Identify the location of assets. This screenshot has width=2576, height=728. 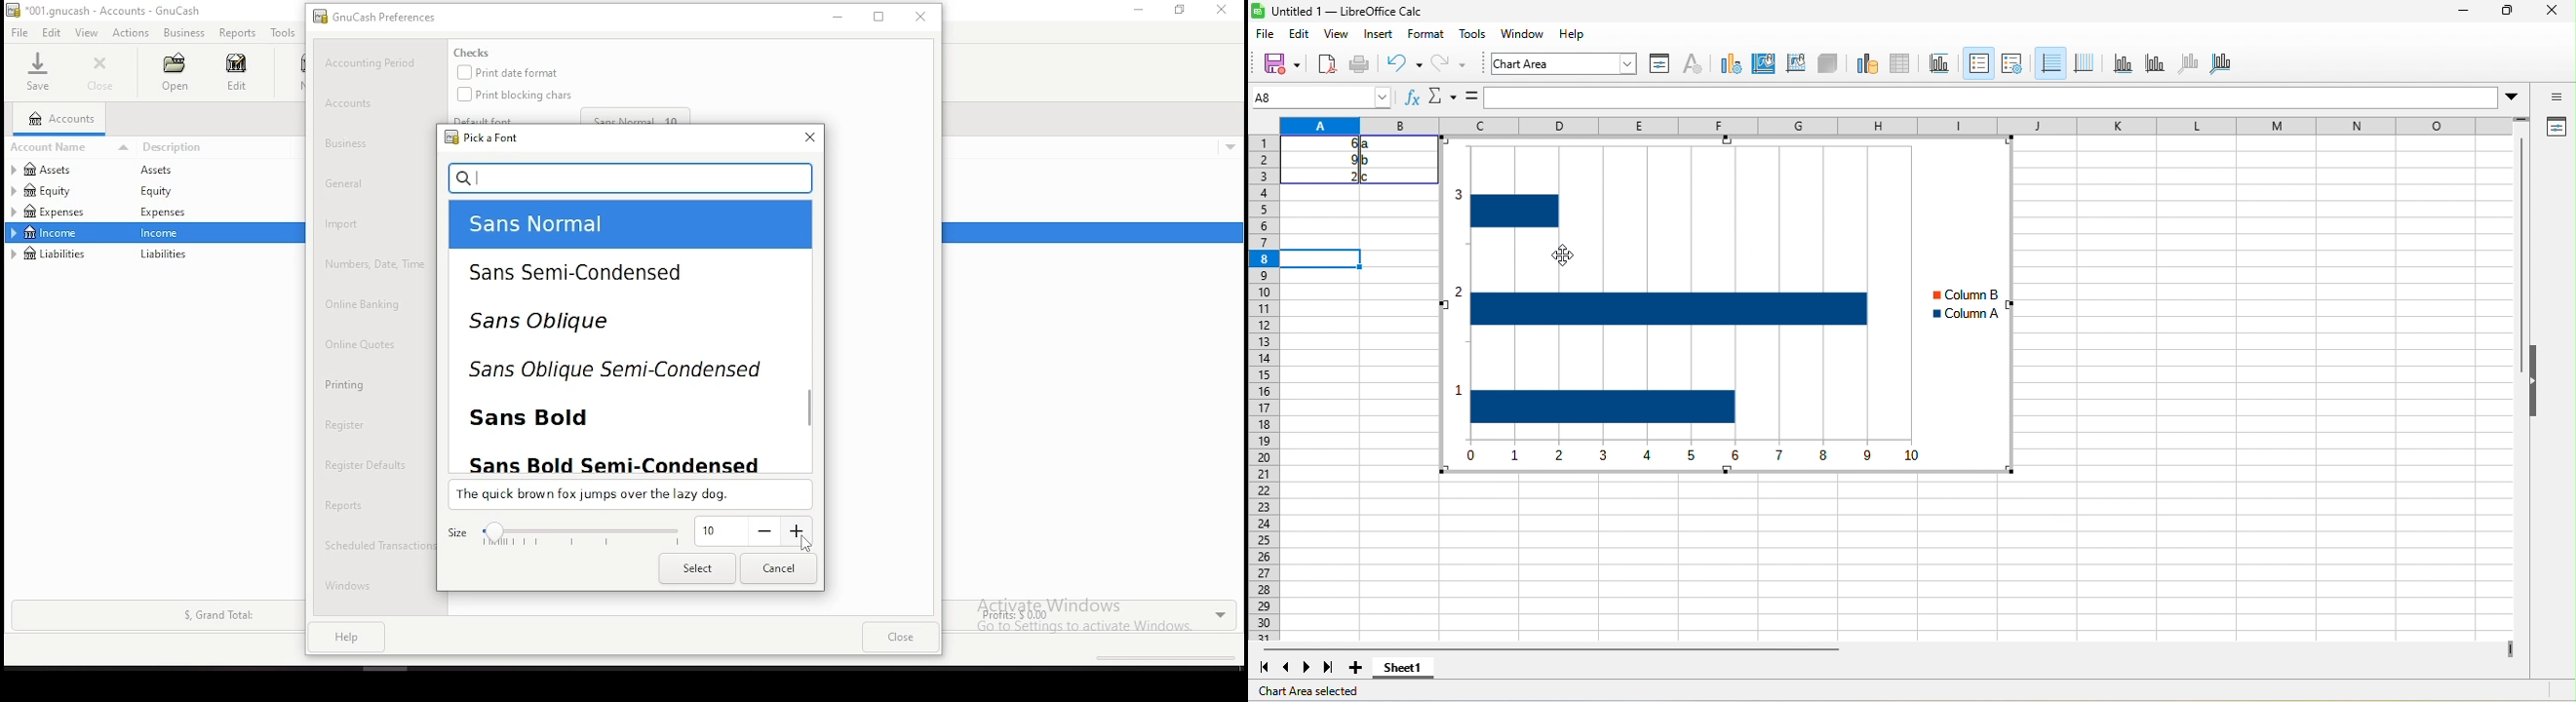
(166, 171).